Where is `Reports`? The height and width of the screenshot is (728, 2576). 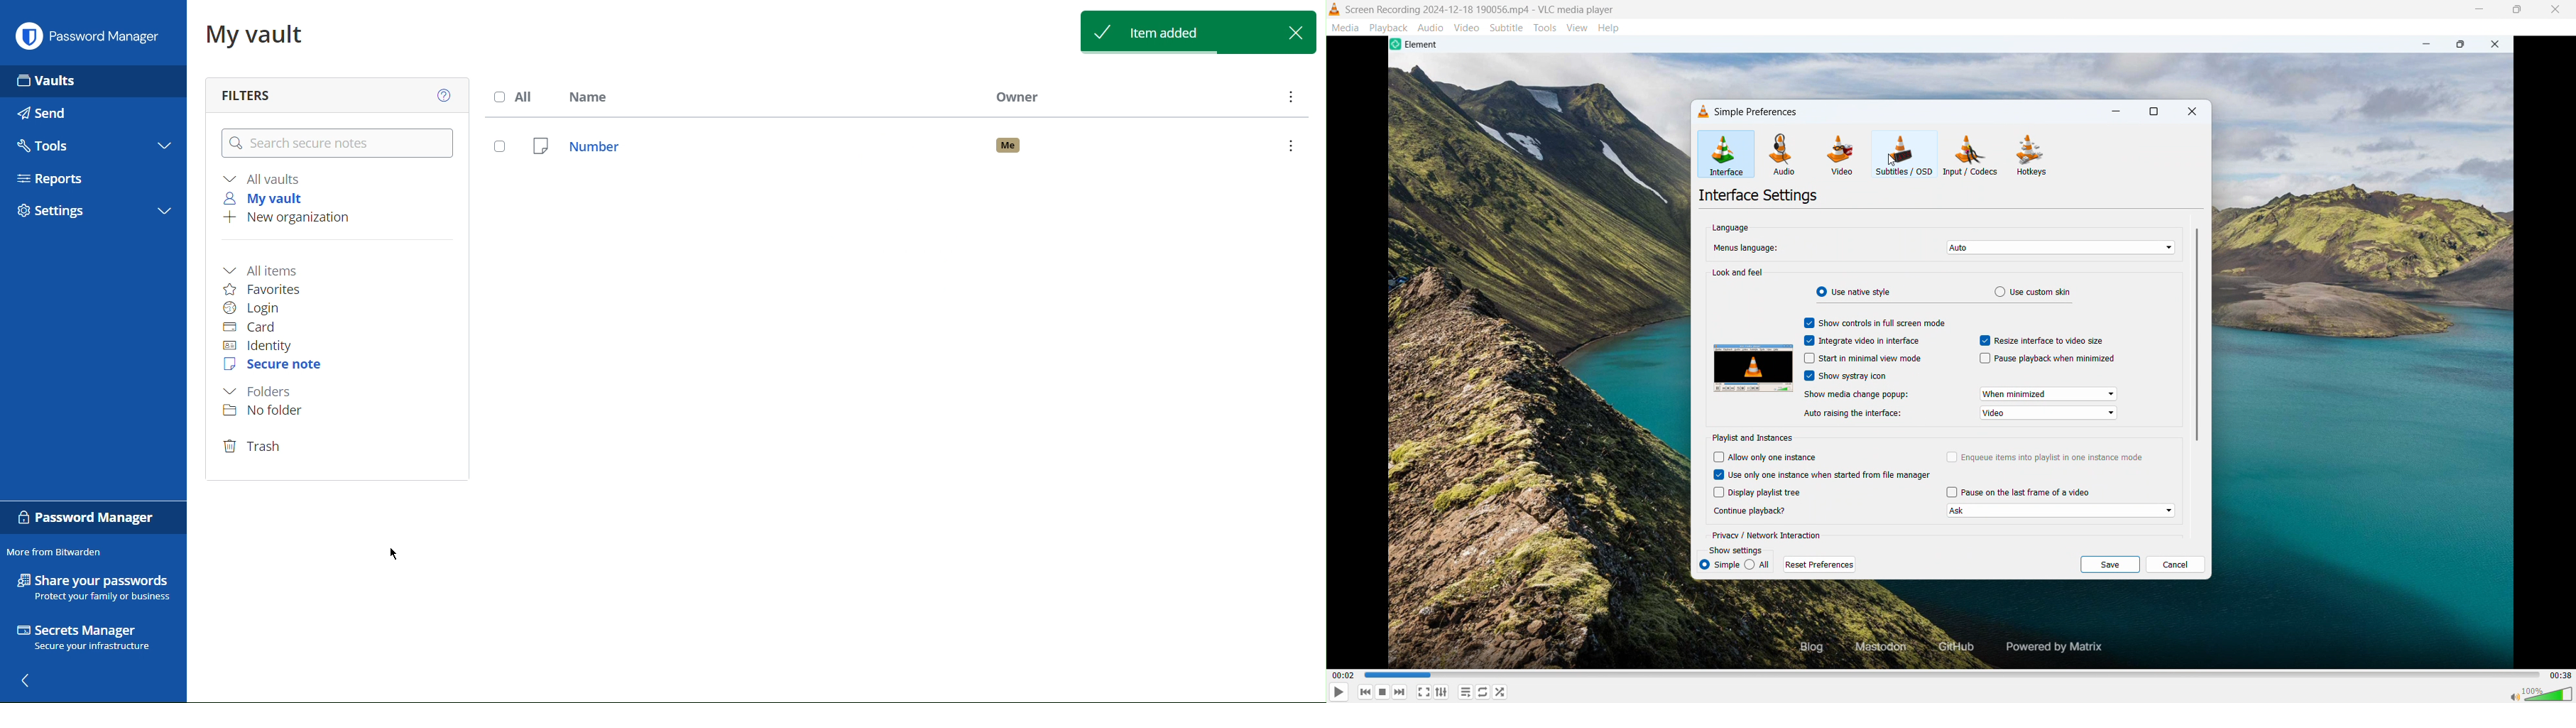 Reports is located at coordinates (55, 179).